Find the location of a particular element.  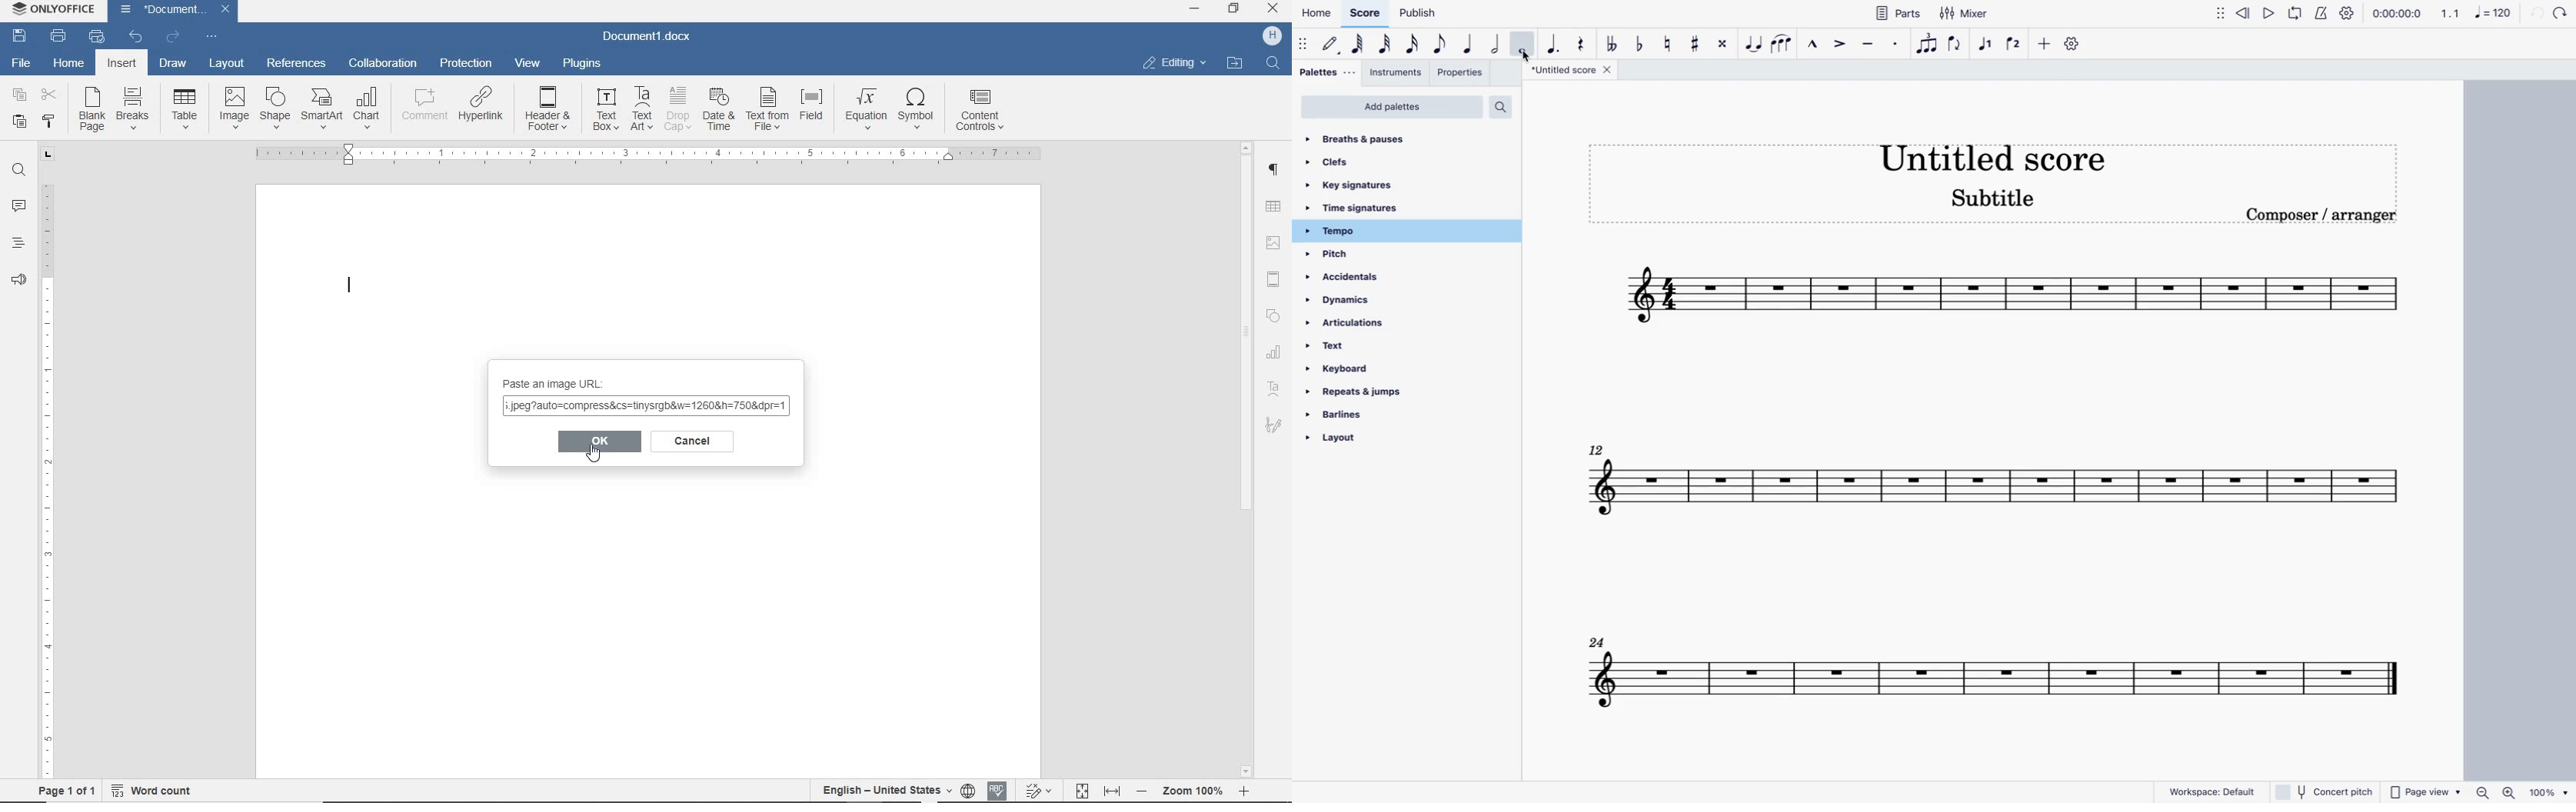

parts is located at coordinates (1894, 13).